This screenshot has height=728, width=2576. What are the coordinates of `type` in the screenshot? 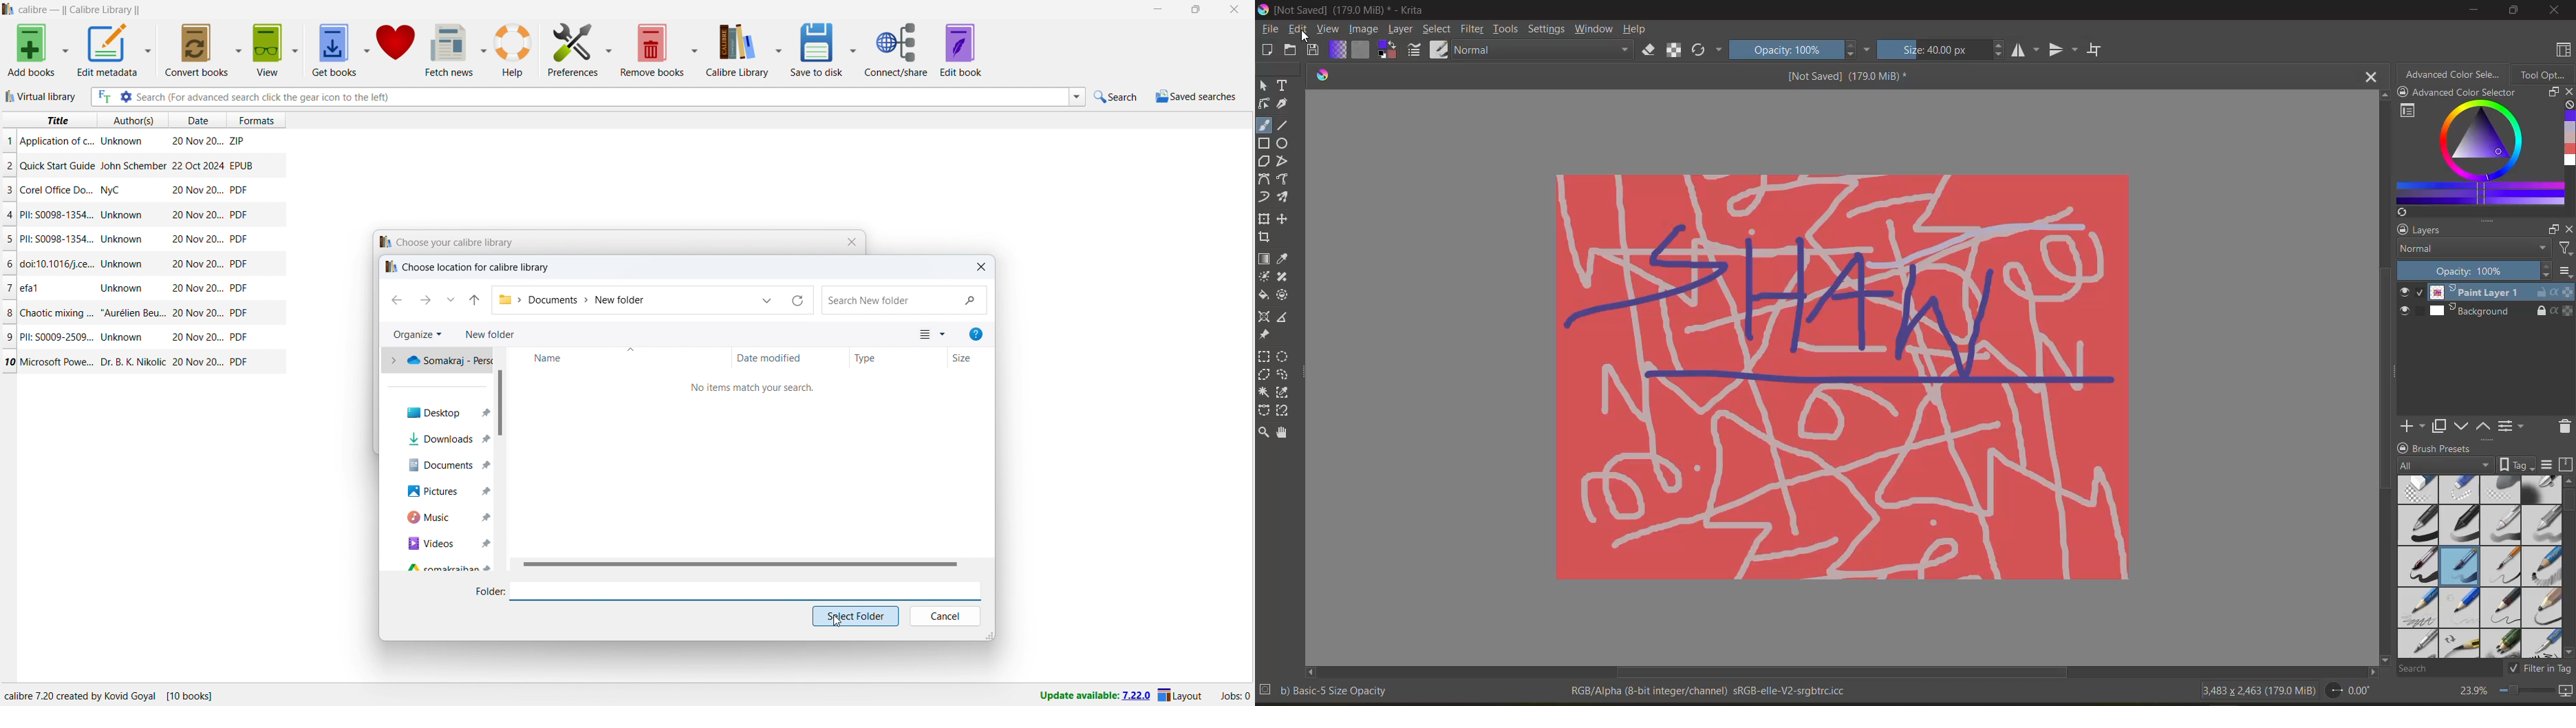 It's located at (899, 356).